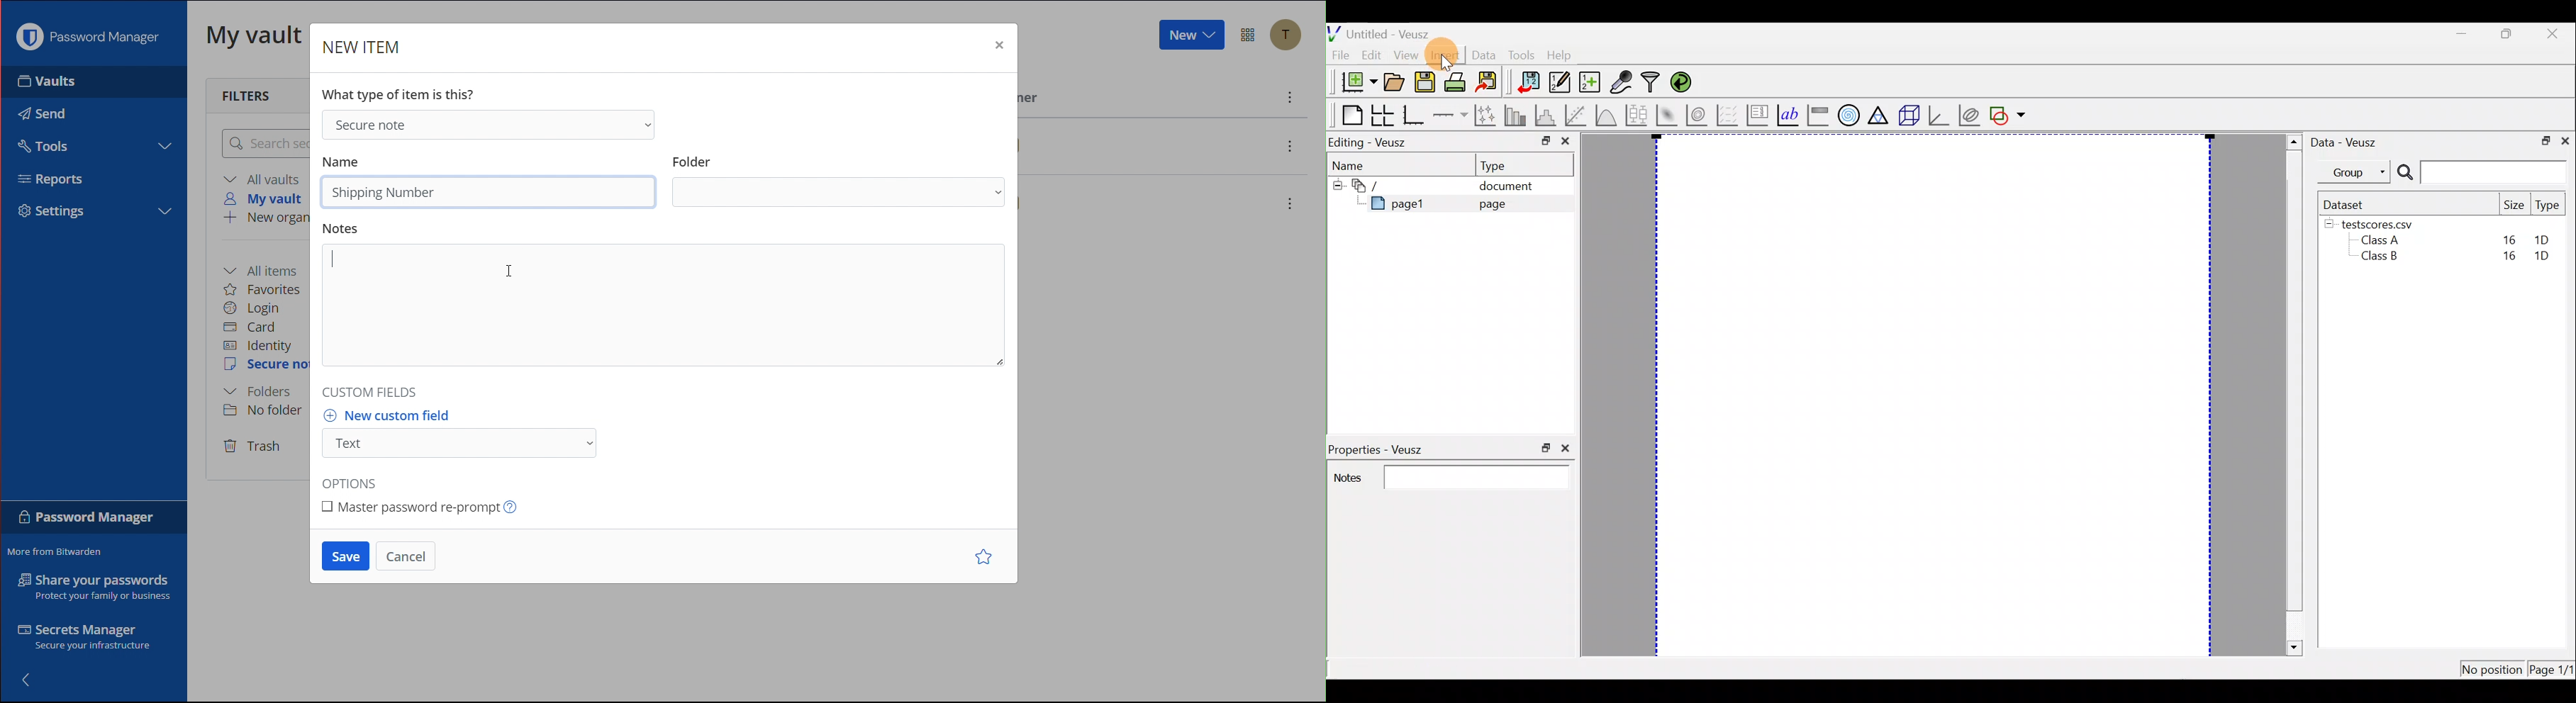 Image resolution: width=2576 pixels, height=728 pixels. Describe the element at coordinates (1928, 396) in the screenshot. I see `Plot area` at that location.